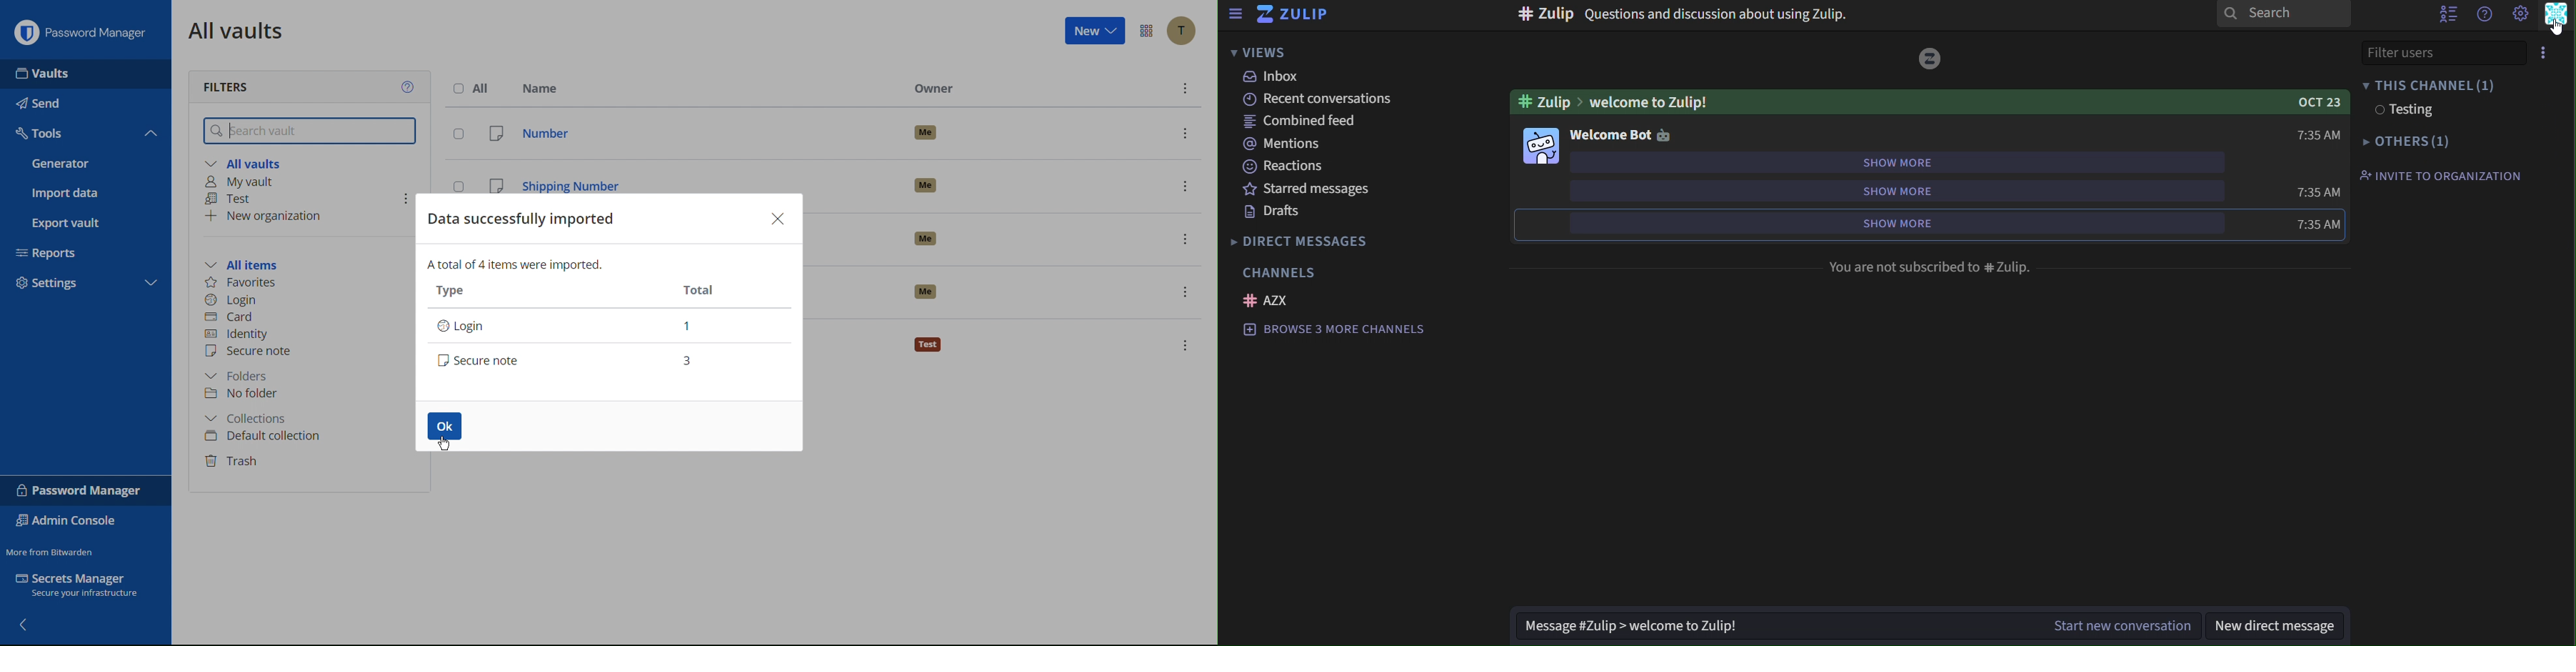 The height and width of the screenshot is (672, 2576). I want to click on New, so click(1098, 30).